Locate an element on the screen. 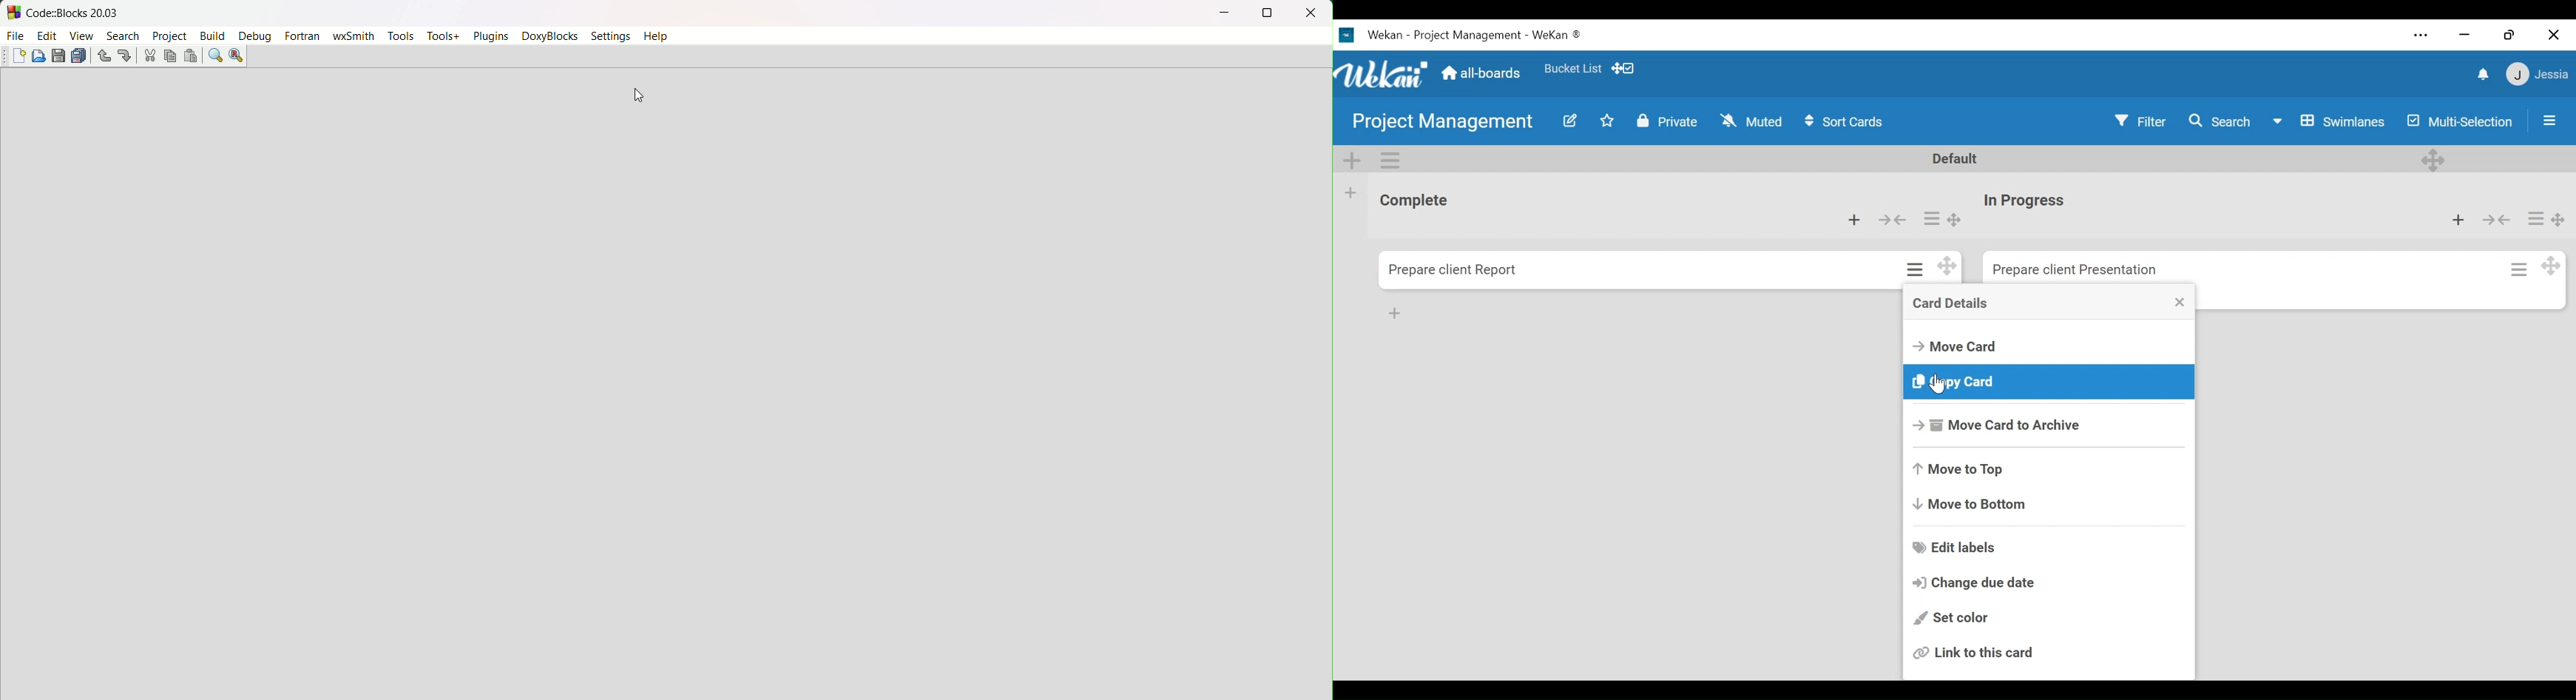 The width and height of the screenshot is (2576, 700). Card actions is located at coordinates (2519, 268).